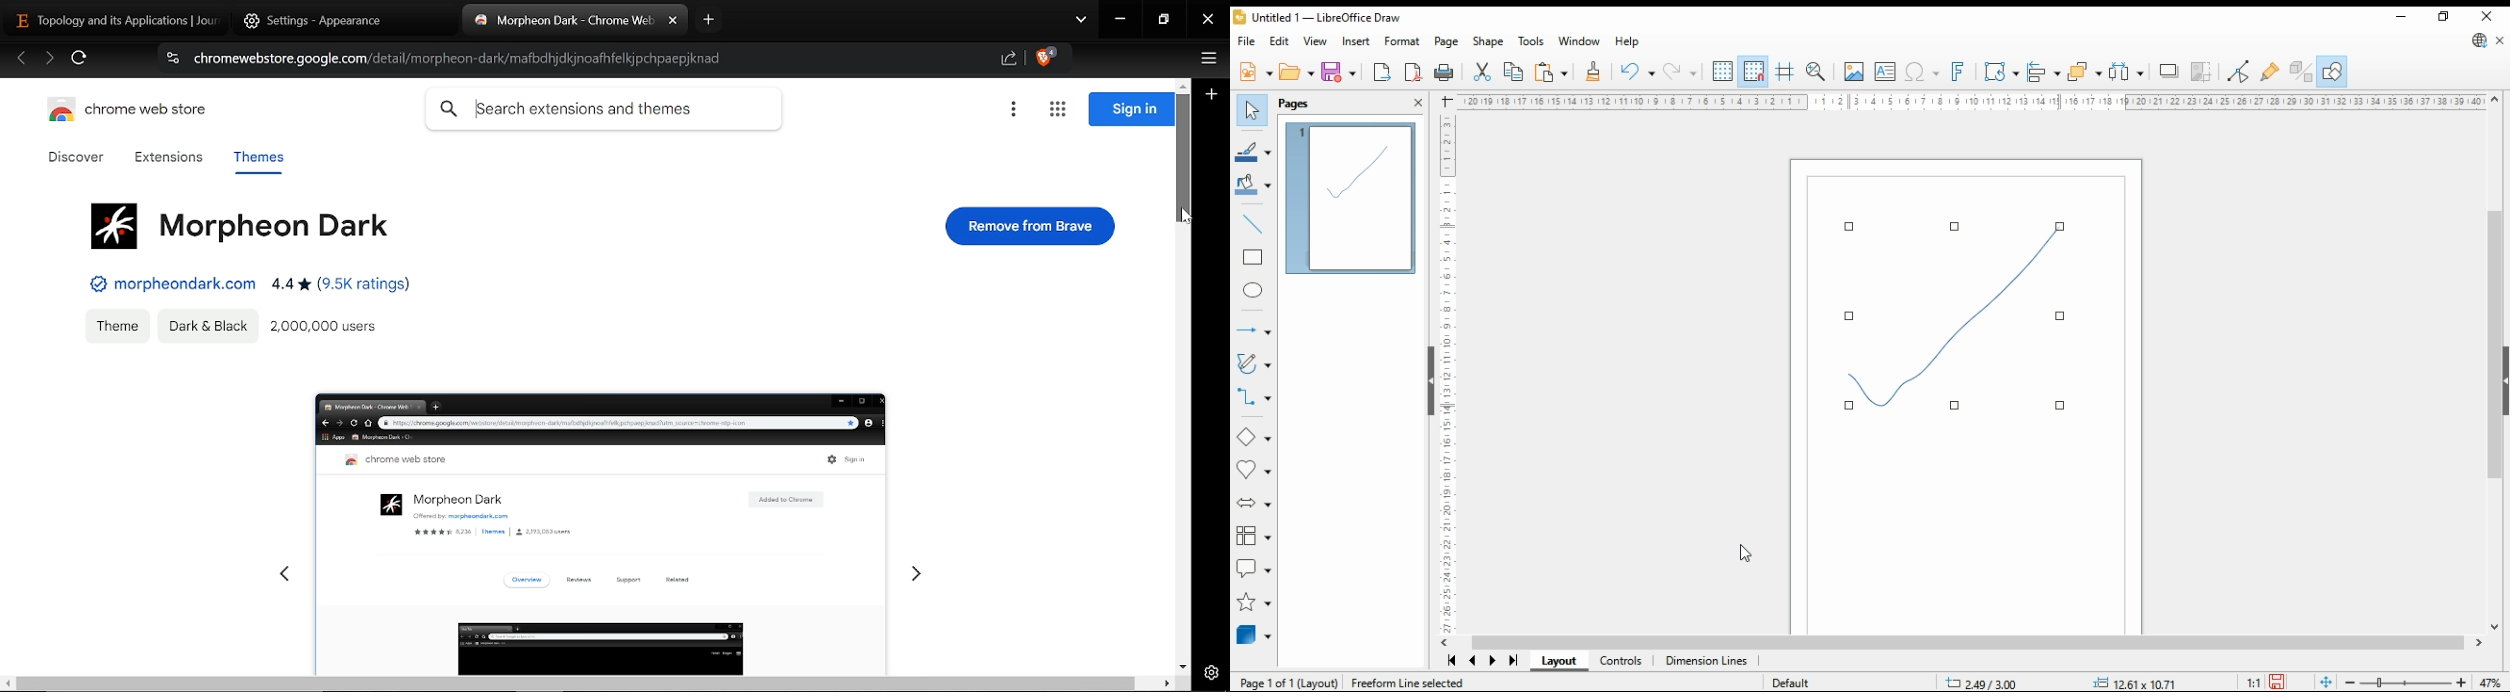 The image size is (2520, 700). Describe the element at coordinates (1446, 41) in the screenshot. I see `page` at that location.